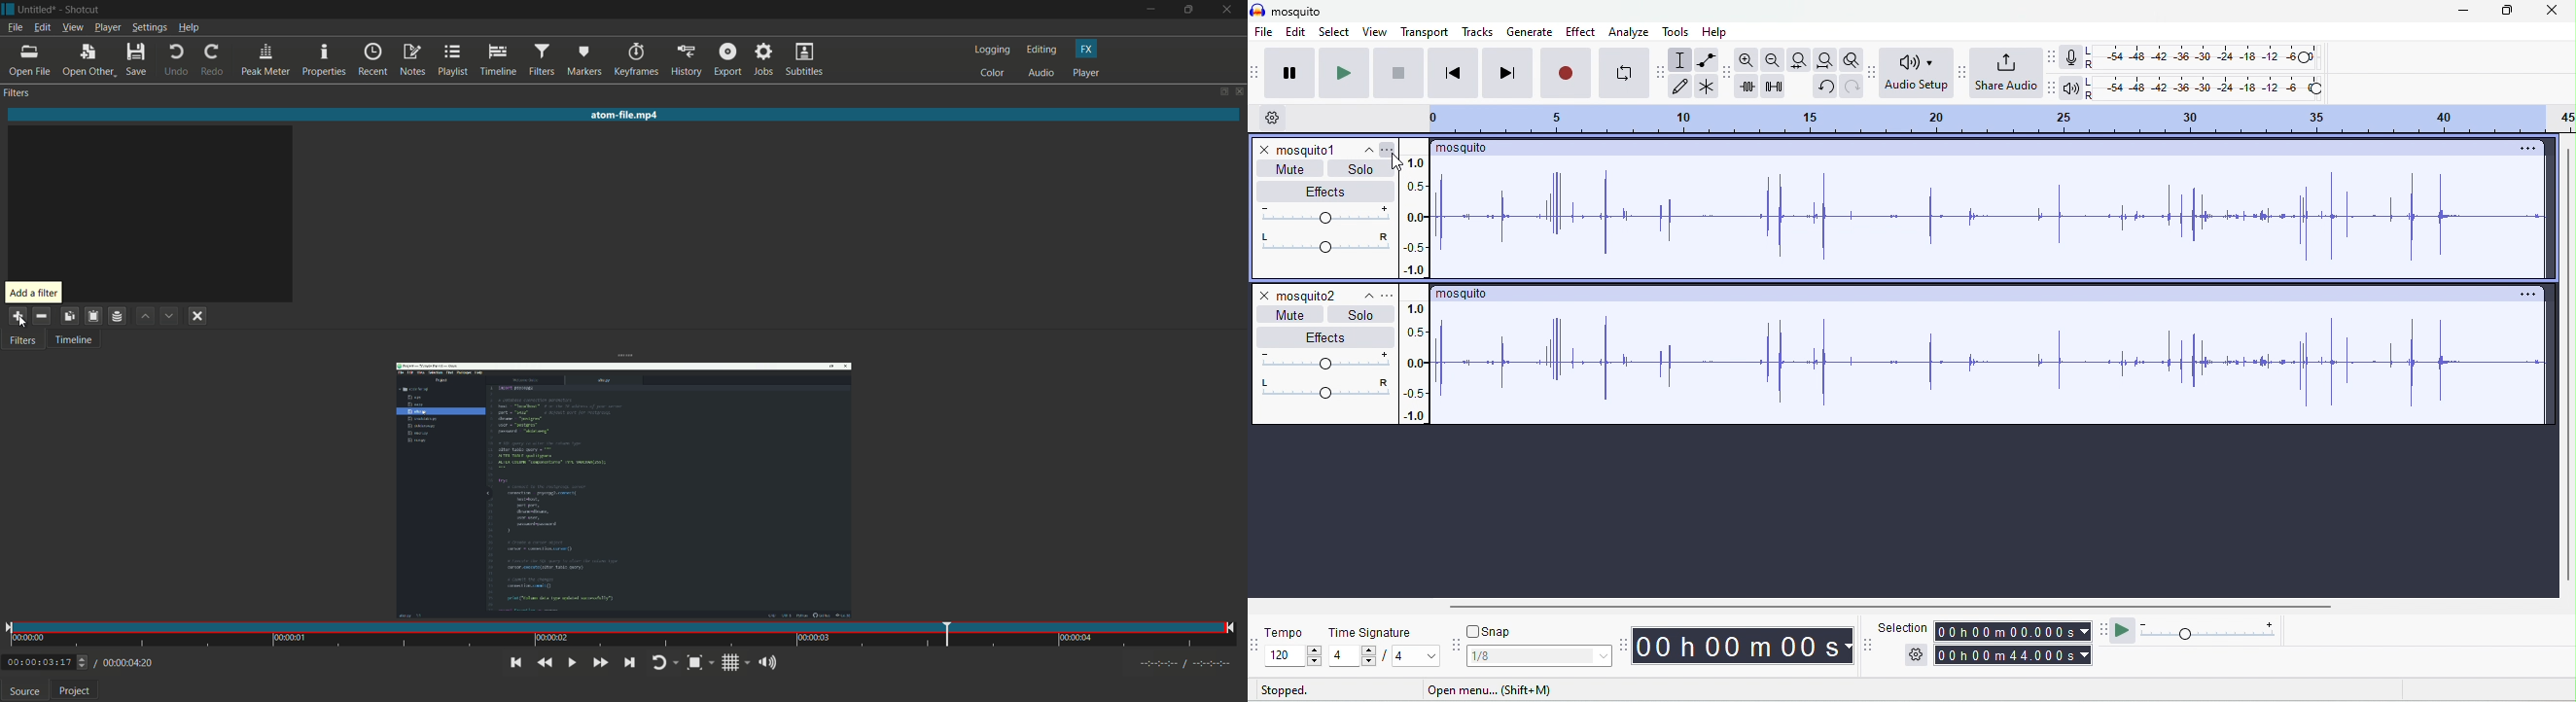  I want to click on play at speed tool bar, so click(2104, 631).